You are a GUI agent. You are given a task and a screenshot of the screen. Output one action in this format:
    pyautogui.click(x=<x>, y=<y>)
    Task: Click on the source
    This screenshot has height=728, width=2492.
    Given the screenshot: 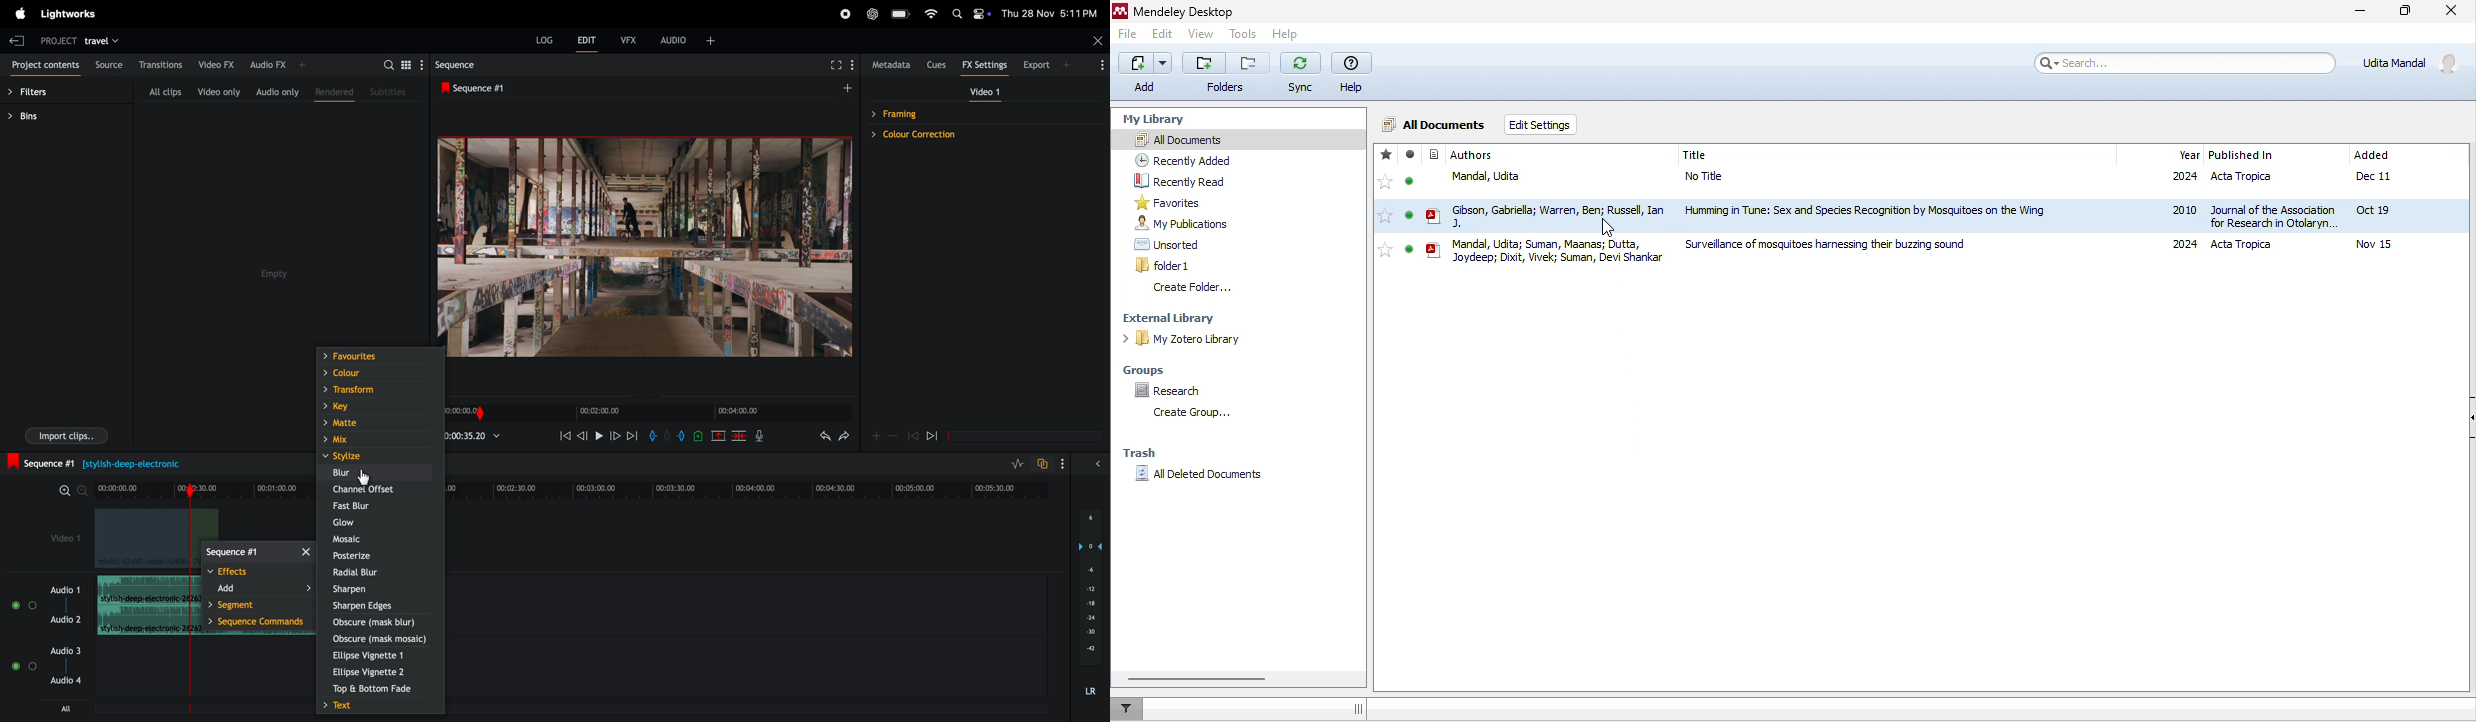 What is the action you would take?
    pyautogui.click(x=108, y=63)
    